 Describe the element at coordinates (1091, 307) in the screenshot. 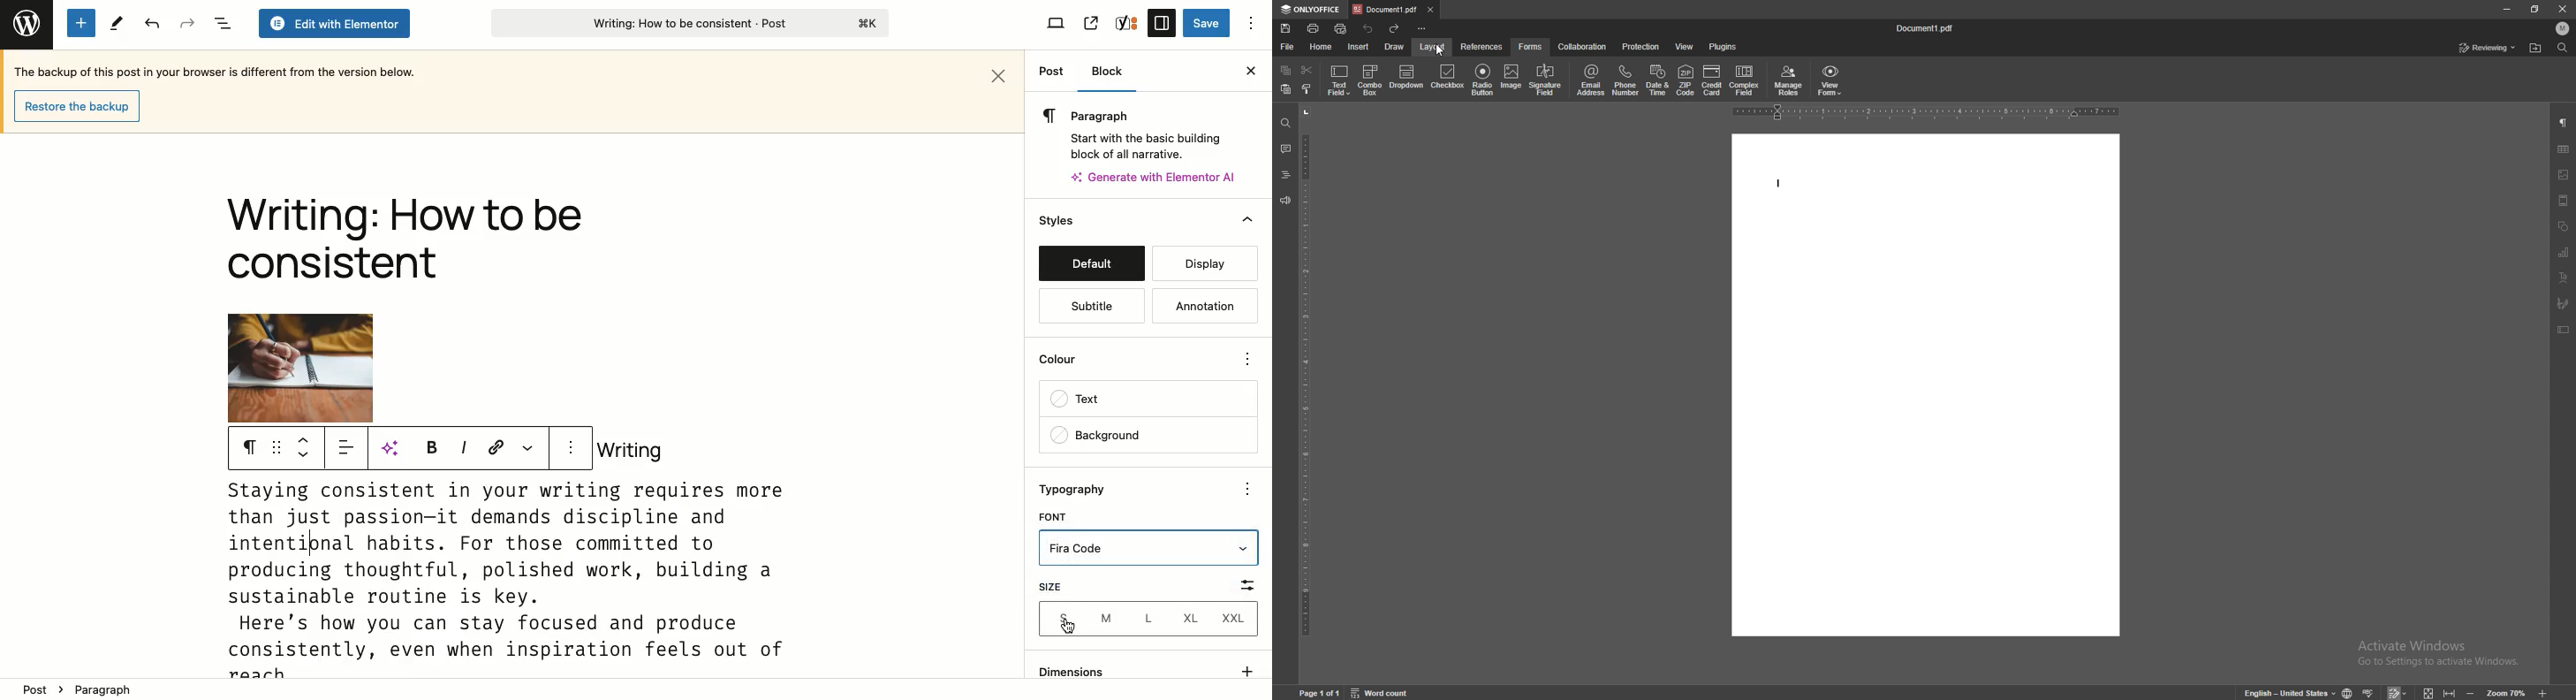

I see `Subtitle` at that location.